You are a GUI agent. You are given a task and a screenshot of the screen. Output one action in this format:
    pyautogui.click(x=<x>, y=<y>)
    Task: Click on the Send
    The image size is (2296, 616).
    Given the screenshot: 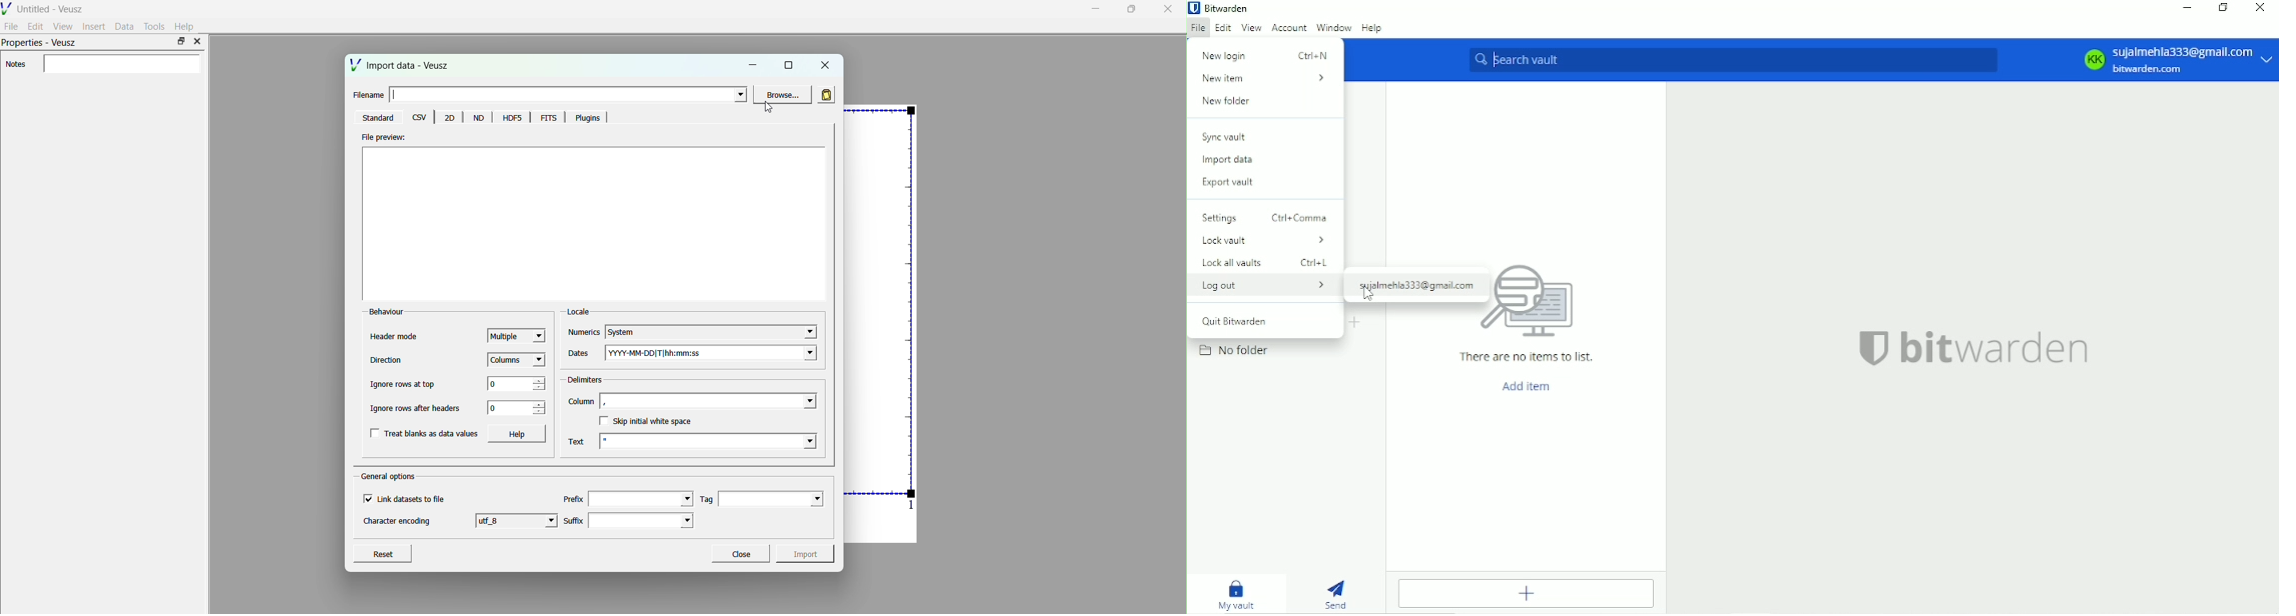 What is the action you would take?
    pyautogui.click(x=1335, y=593)
    